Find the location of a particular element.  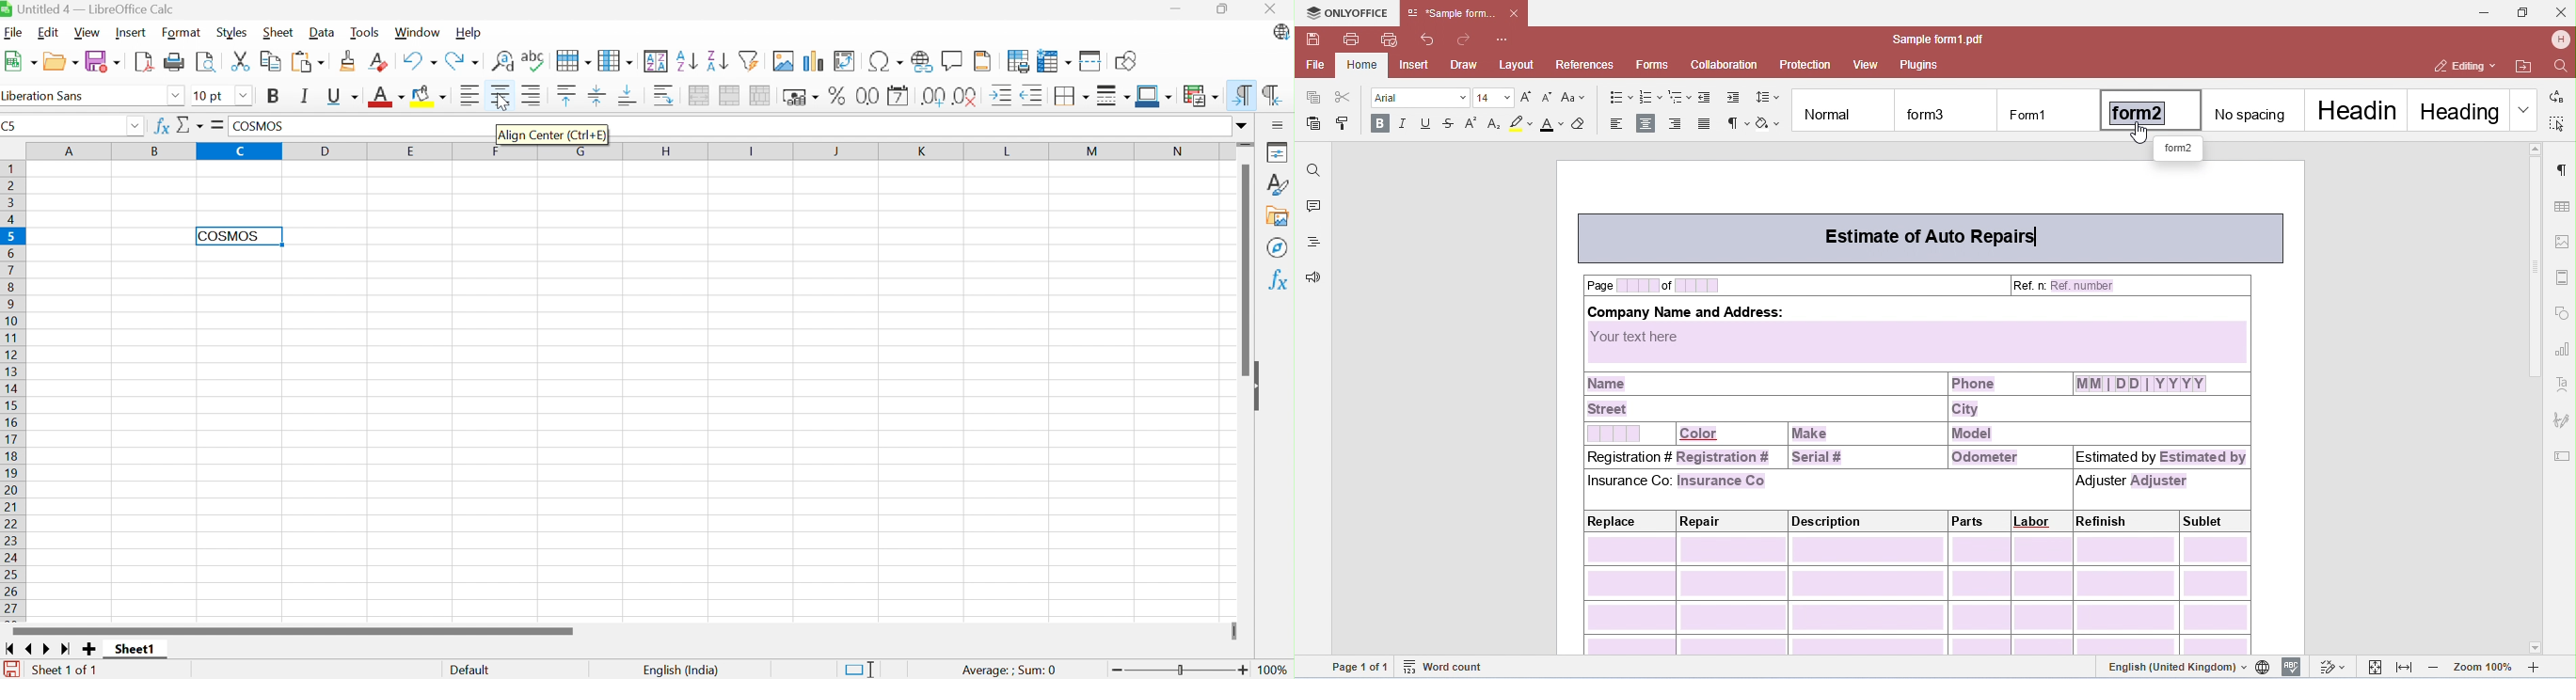

Copy is located at coordinates (271, 61).